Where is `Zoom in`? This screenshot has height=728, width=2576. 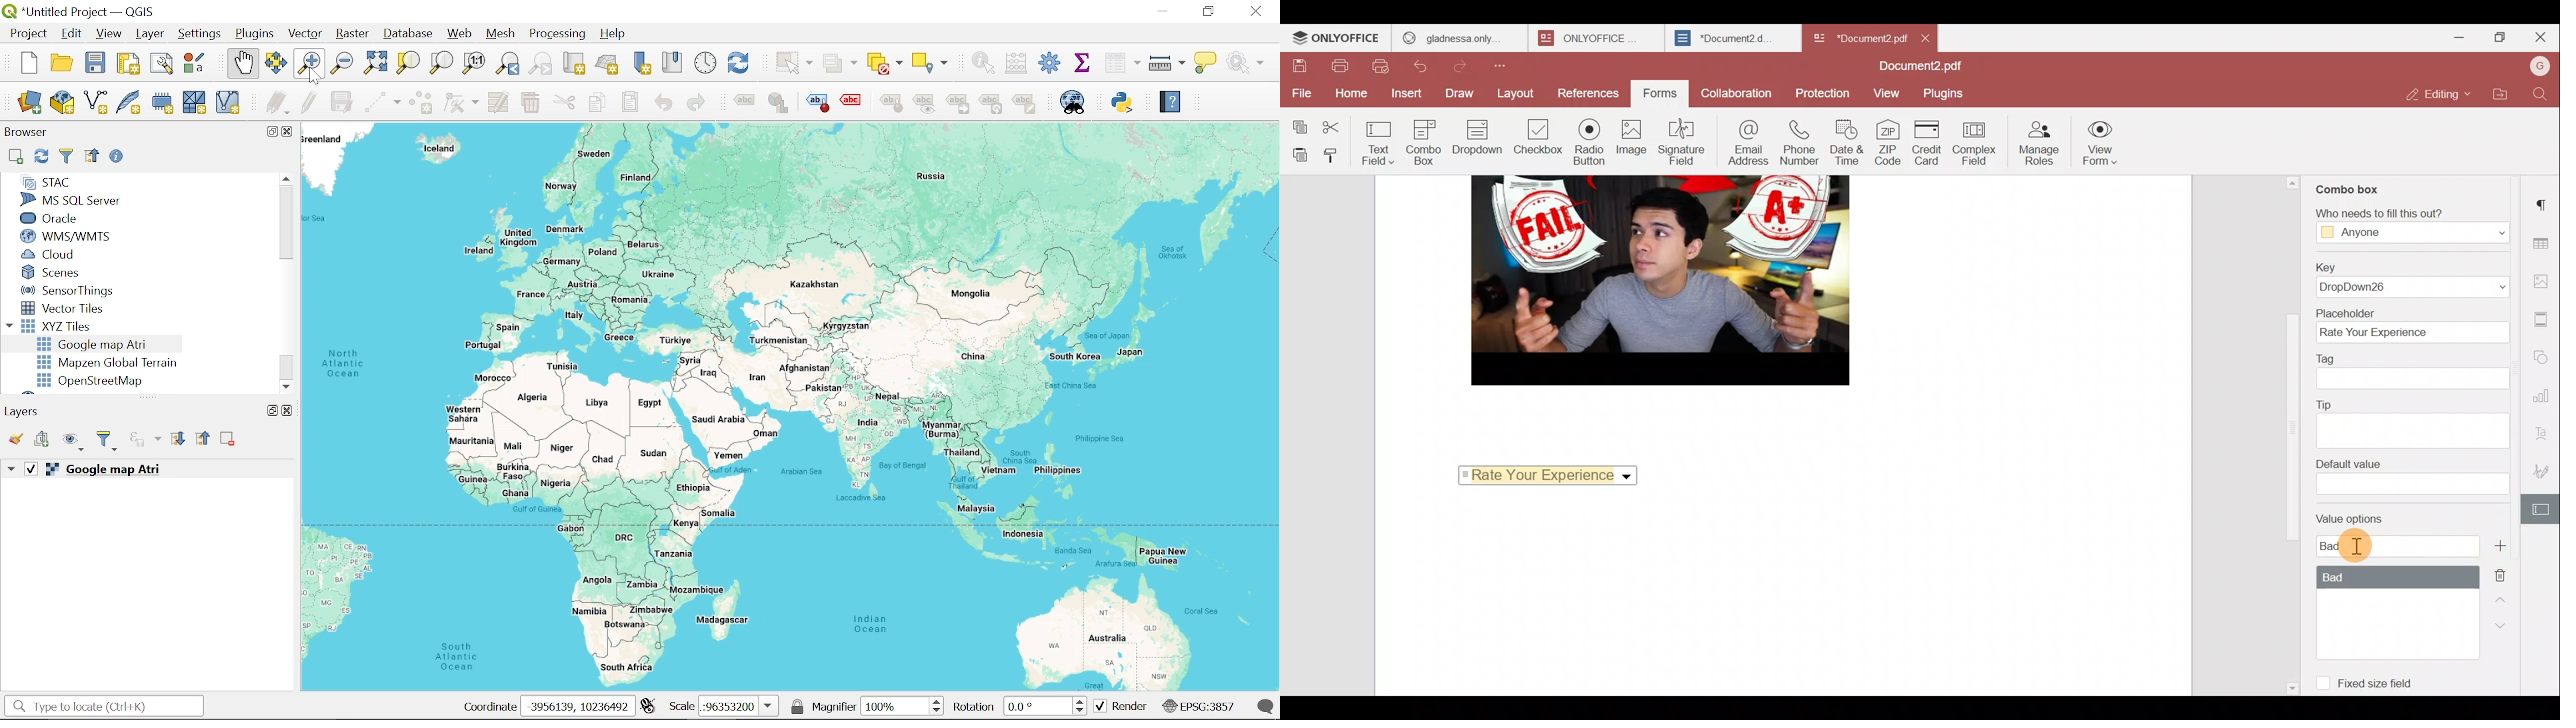
Zoom in is located at coordinates (308, 64).